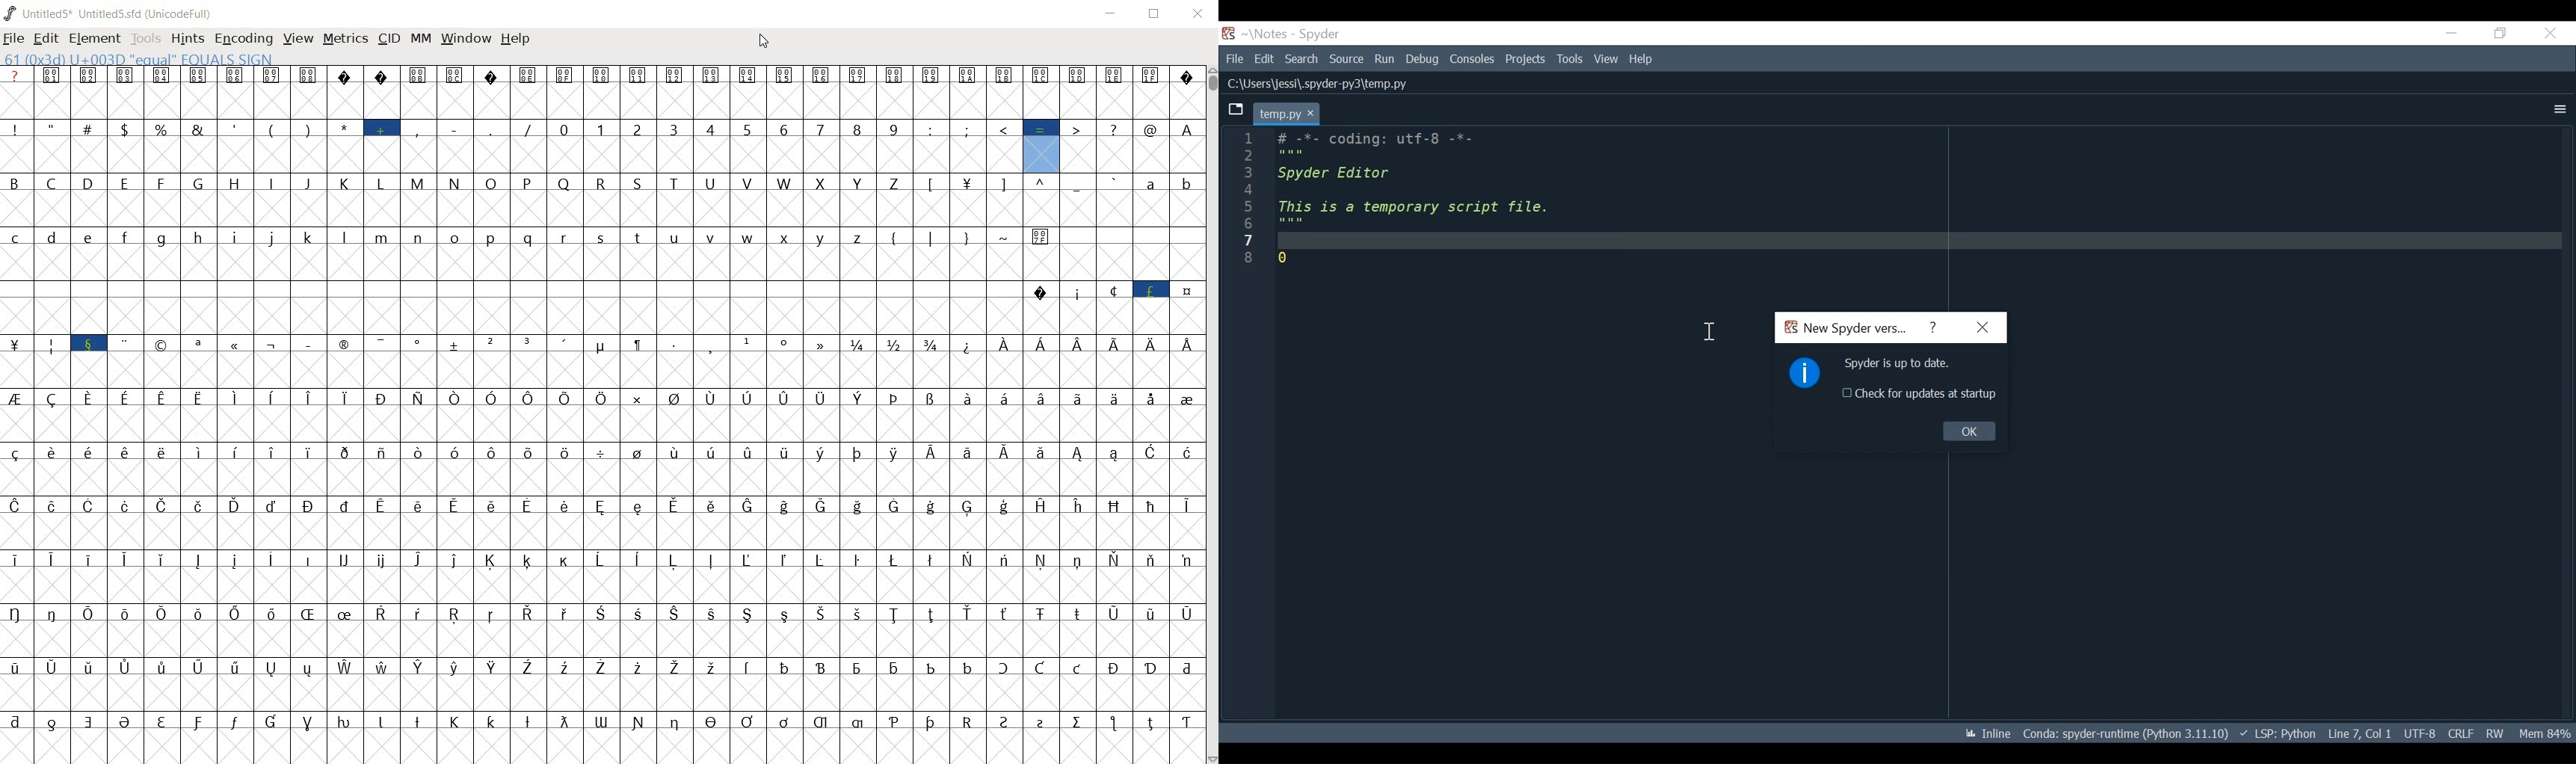 The width and height of the screenshot is (2576, 784). Describe the element at coordinates (2552, 32) in the screenshot. I see `Close` at that location.